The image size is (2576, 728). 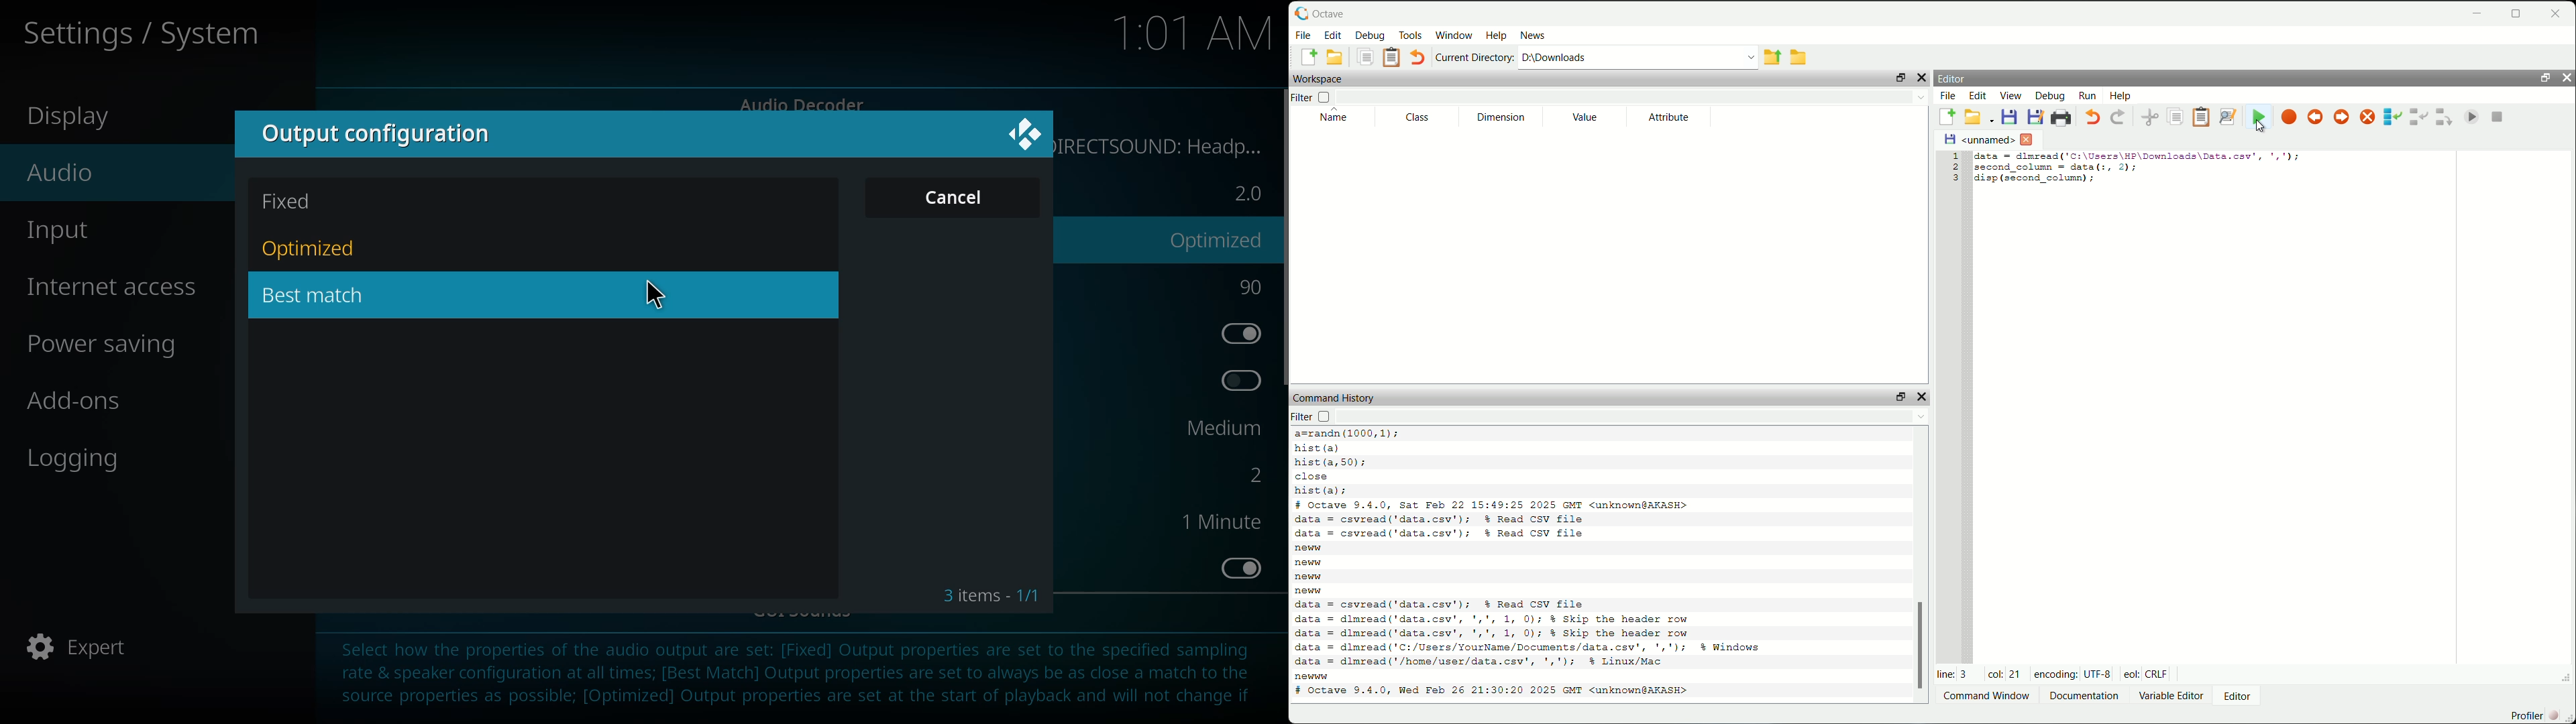 I want to click on unnamed, so click(x=1978, y=141).